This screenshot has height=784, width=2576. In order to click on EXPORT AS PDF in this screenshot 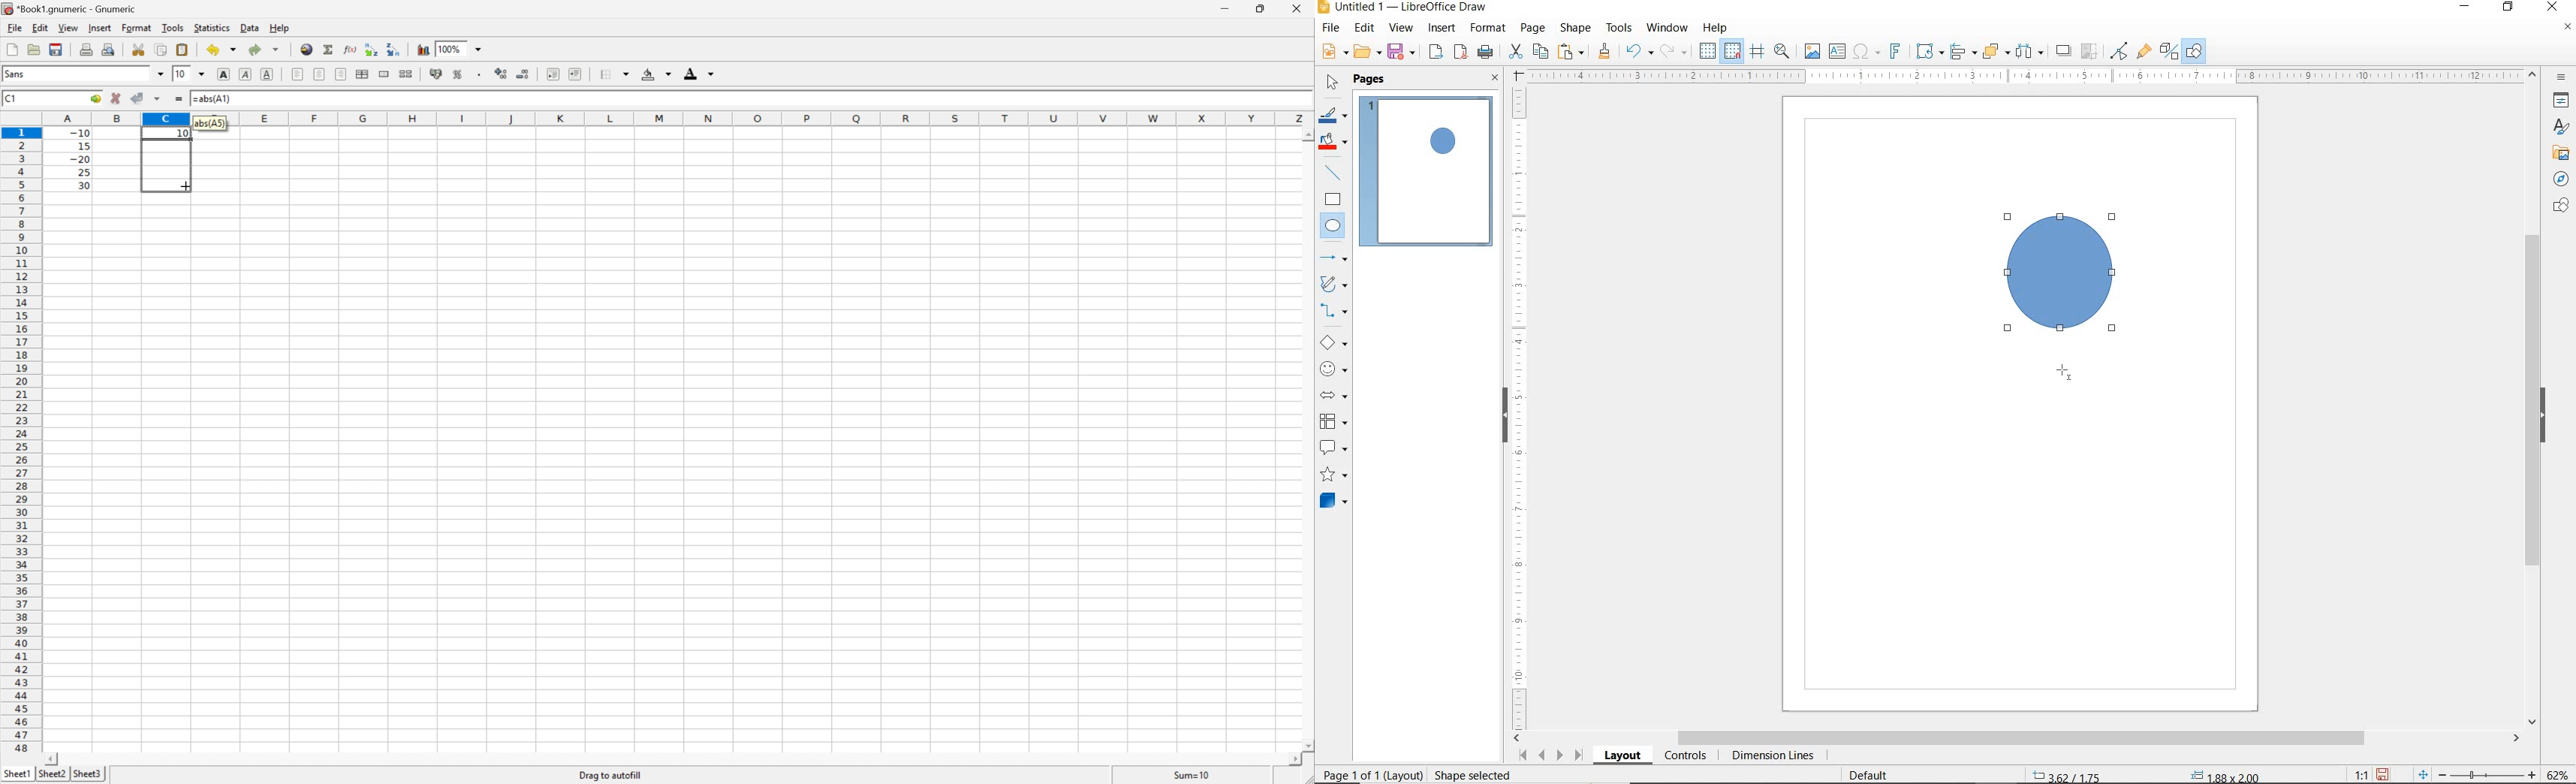, I will do `click(1461, 53)`.